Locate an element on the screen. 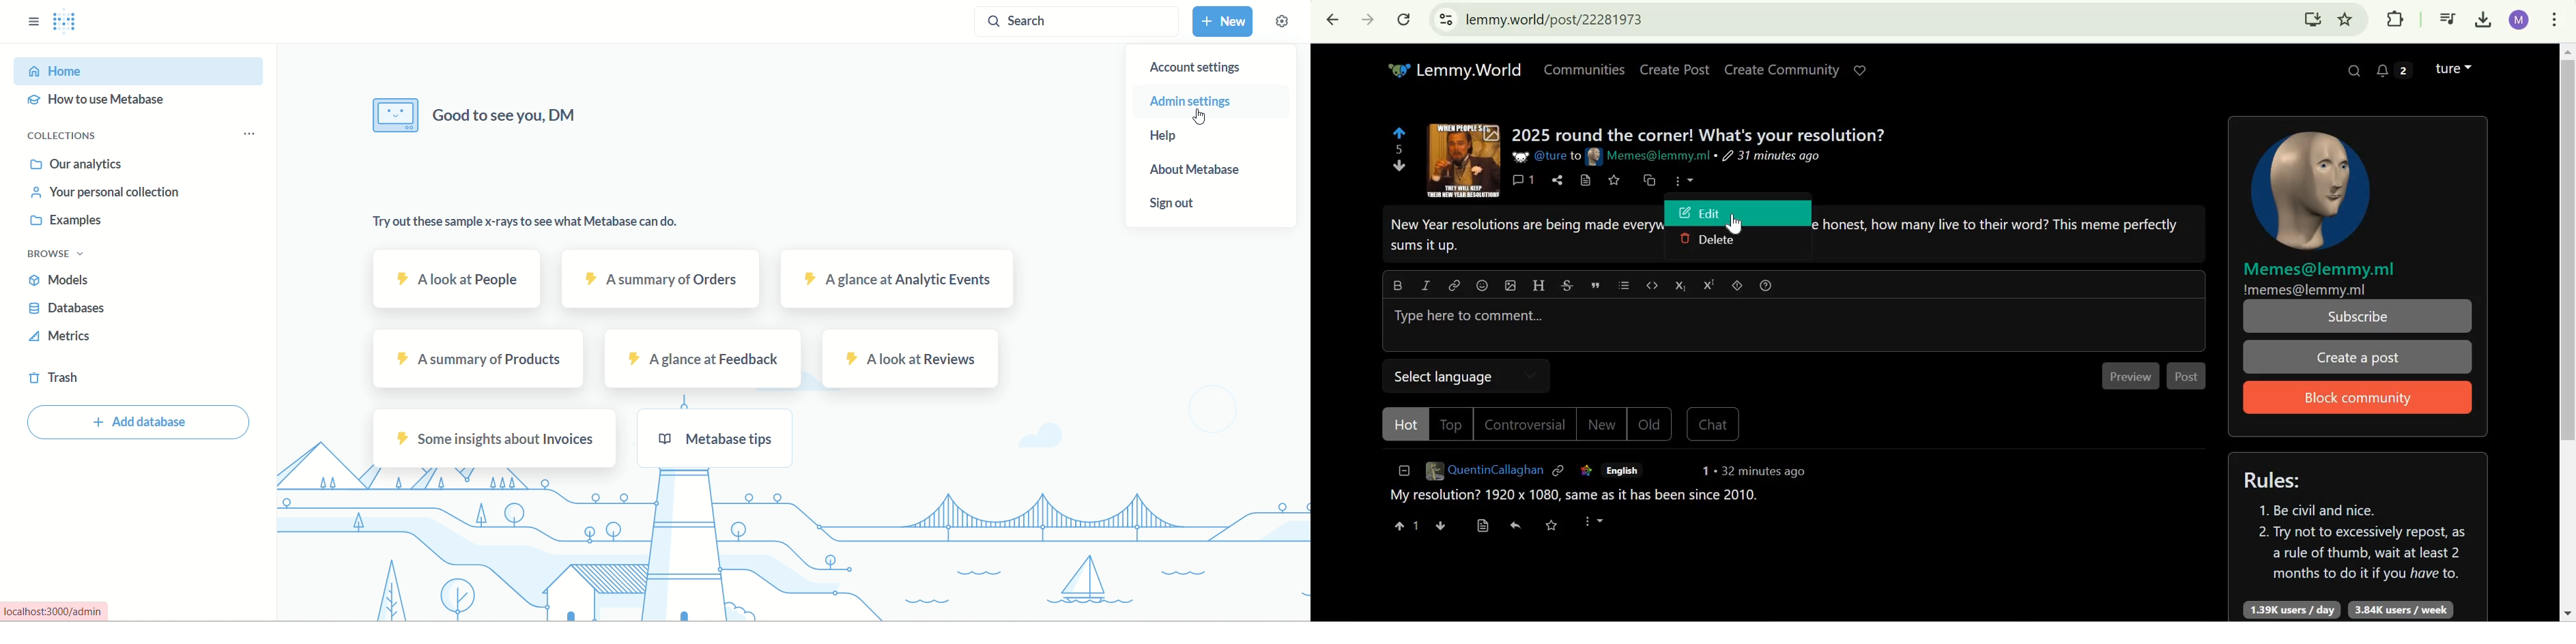 This screenshot has height=644, width=2576. Support Lemmy is located at coordinates (1862, 70).